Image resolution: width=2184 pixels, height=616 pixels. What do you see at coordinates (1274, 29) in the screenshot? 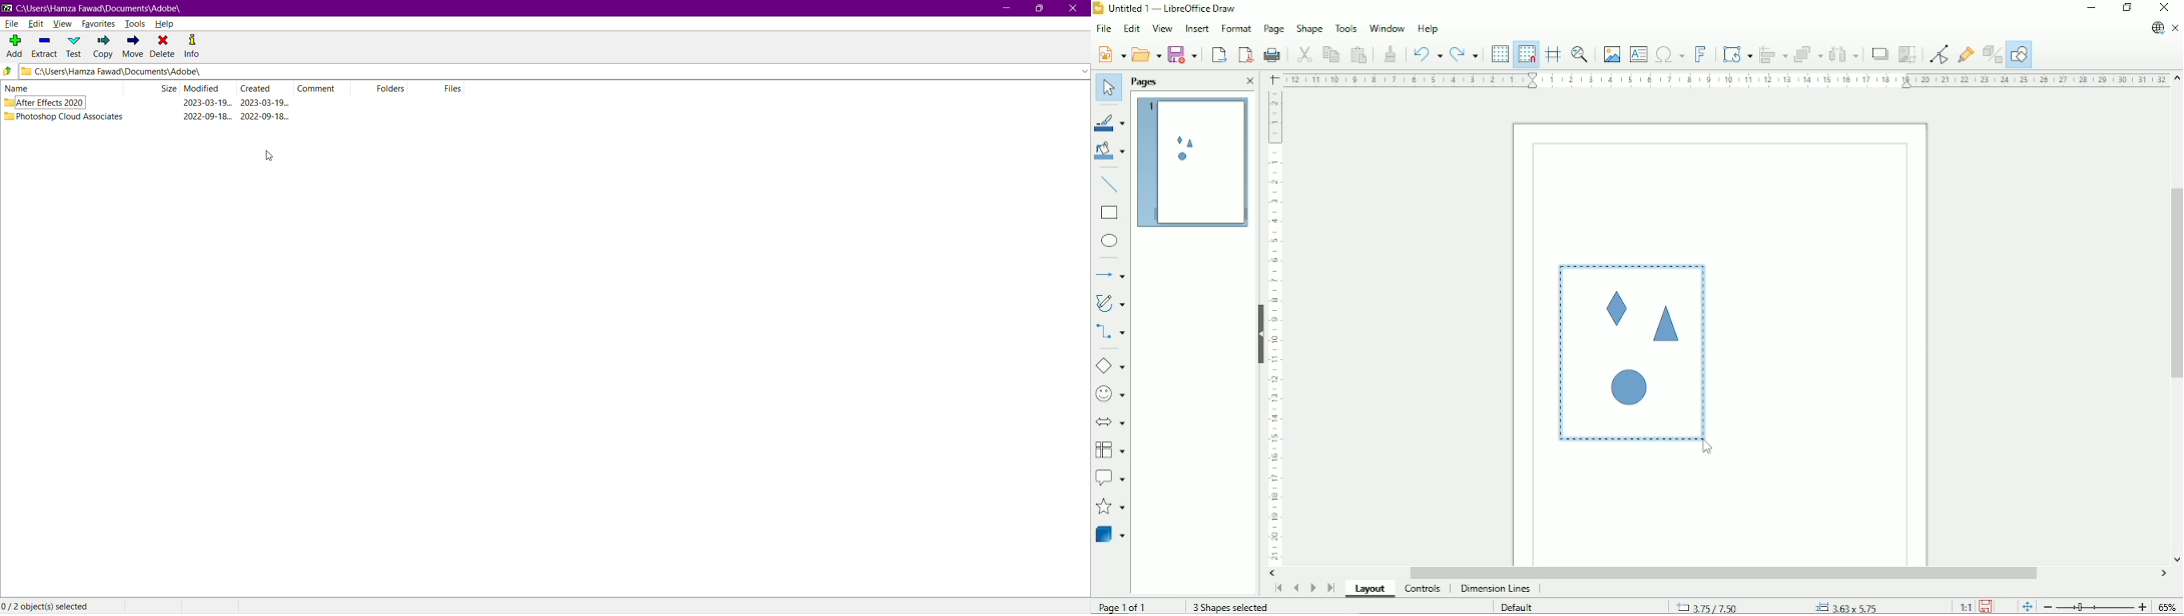
I see `Page` at bounding box center [1274, 29].